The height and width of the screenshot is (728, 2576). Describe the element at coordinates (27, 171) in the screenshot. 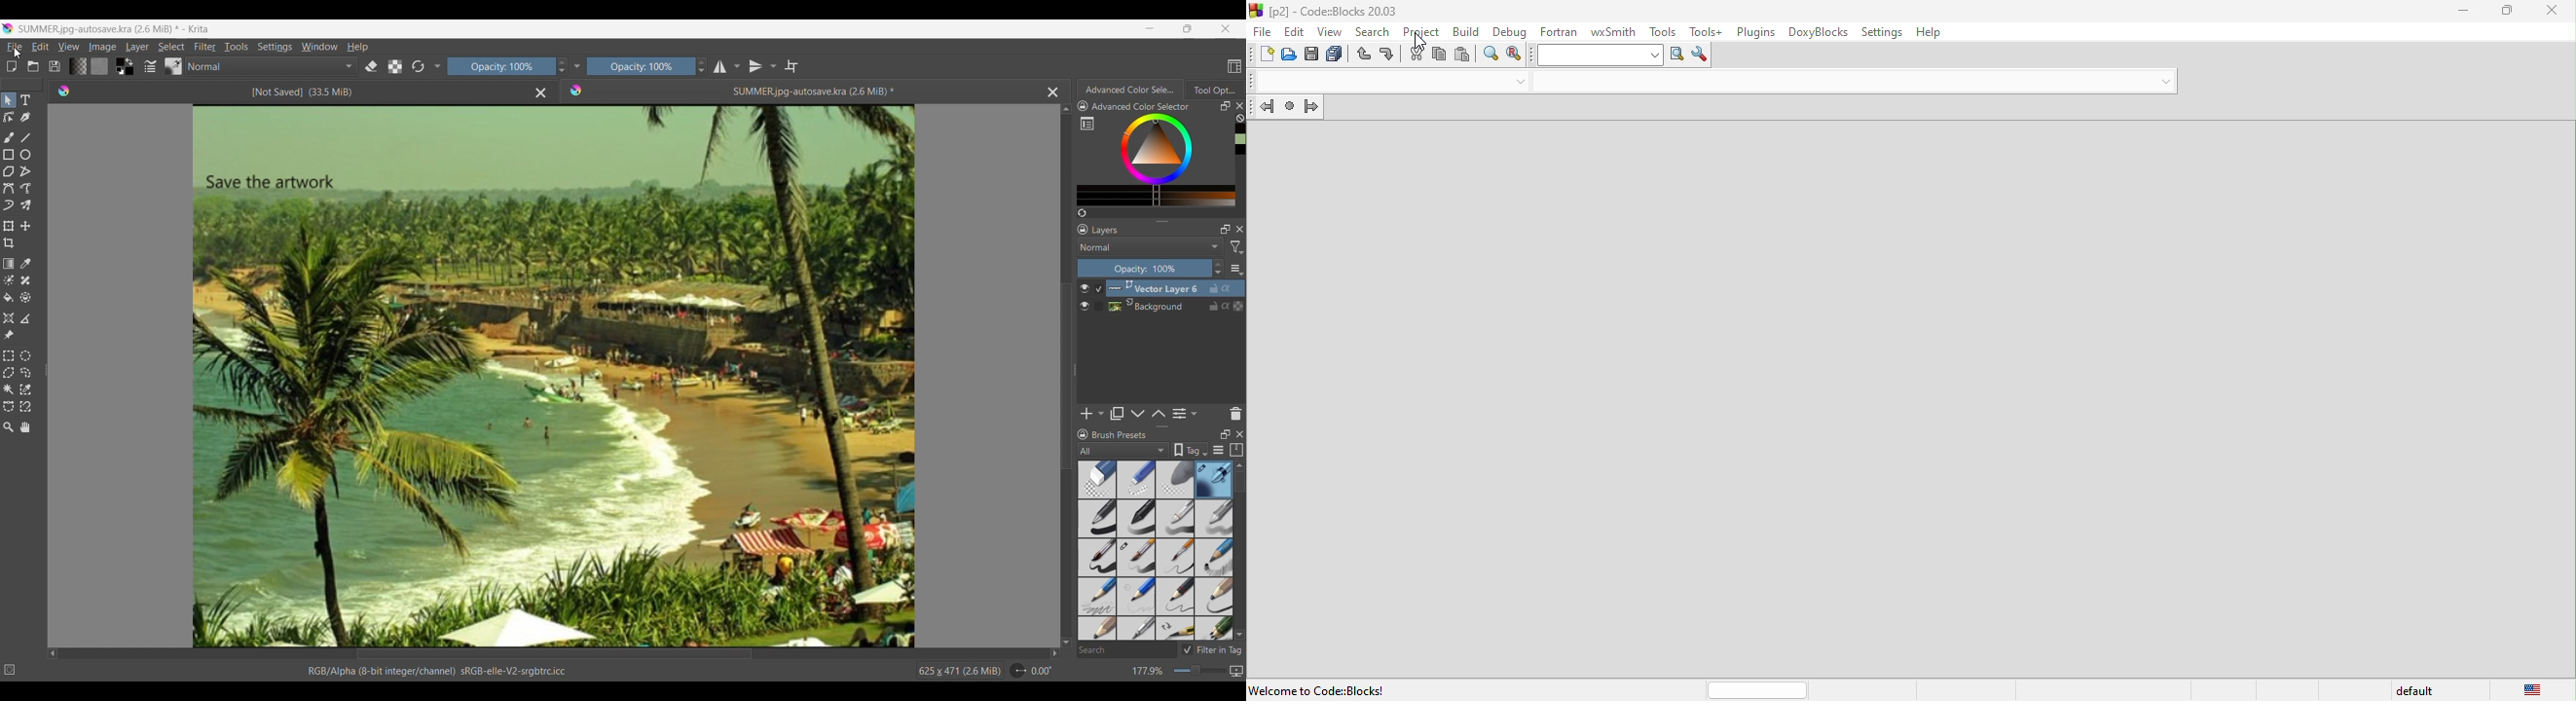

I see `Polyline tool` at that location.